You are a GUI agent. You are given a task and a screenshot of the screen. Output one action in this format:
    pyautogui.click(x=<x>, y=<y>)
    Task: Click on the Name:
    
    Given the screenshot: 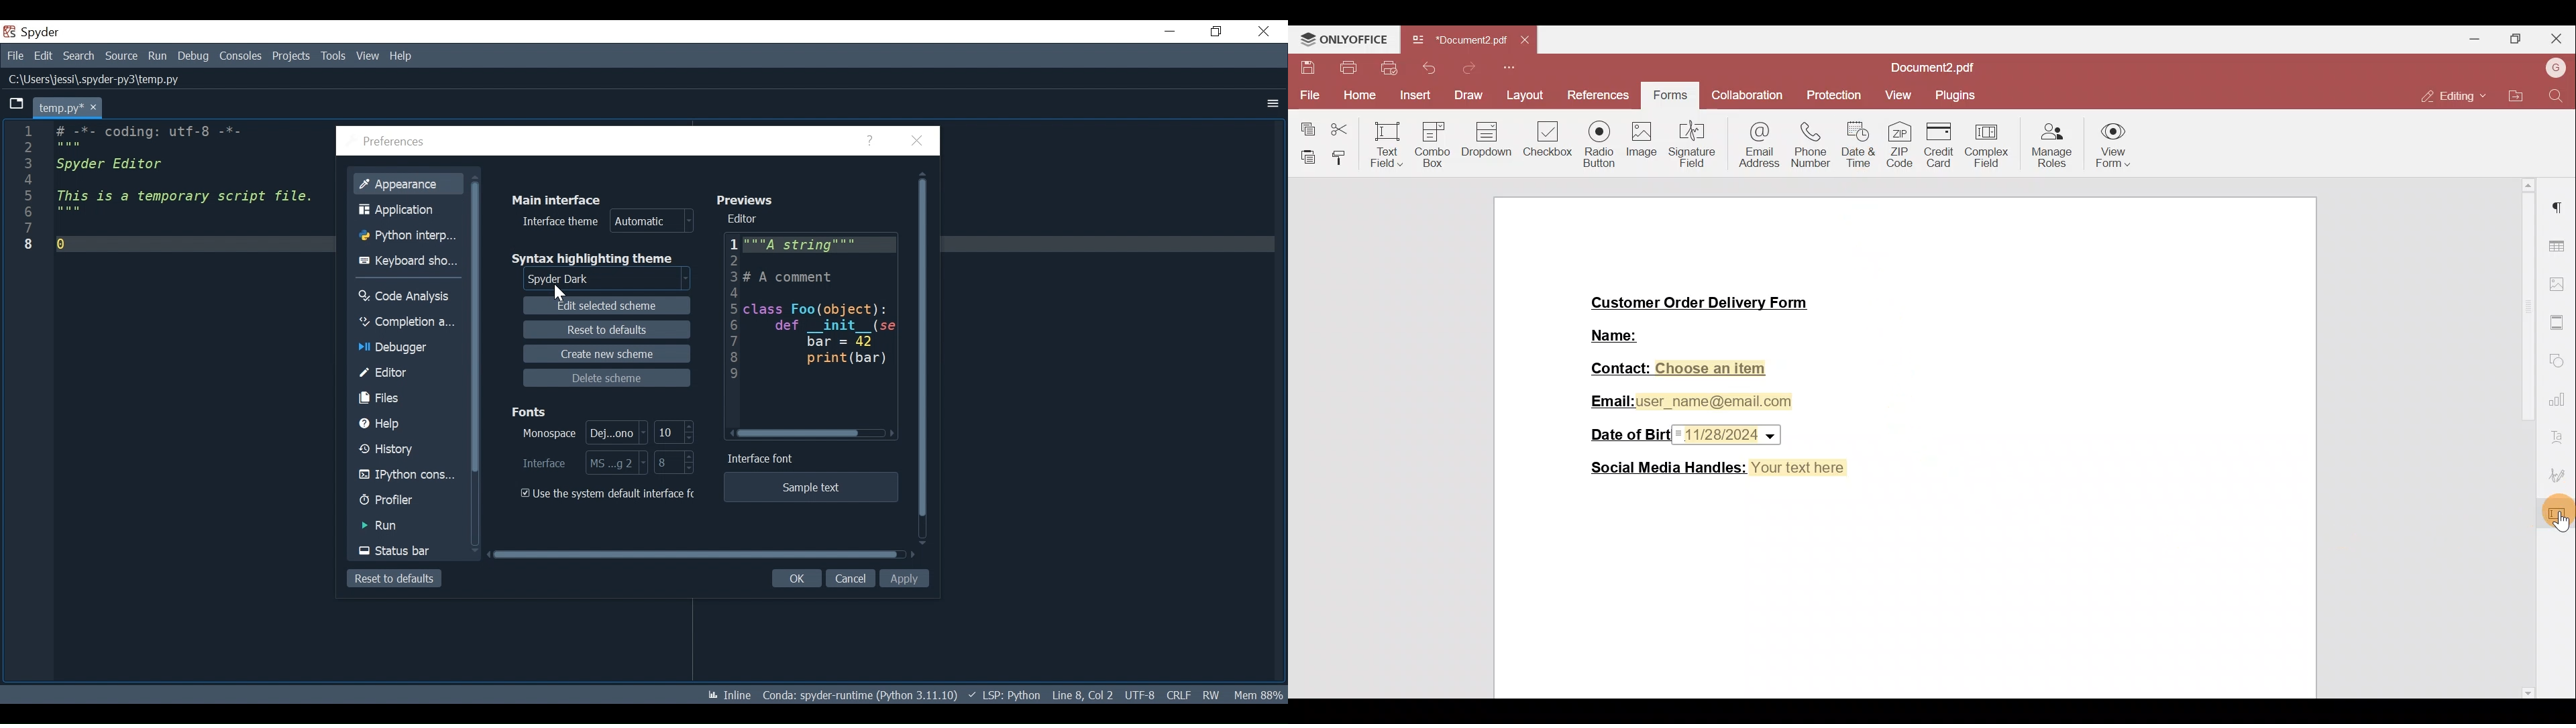 What is the action you would take?
    pyautogui.click(x=1616, y=334)
    